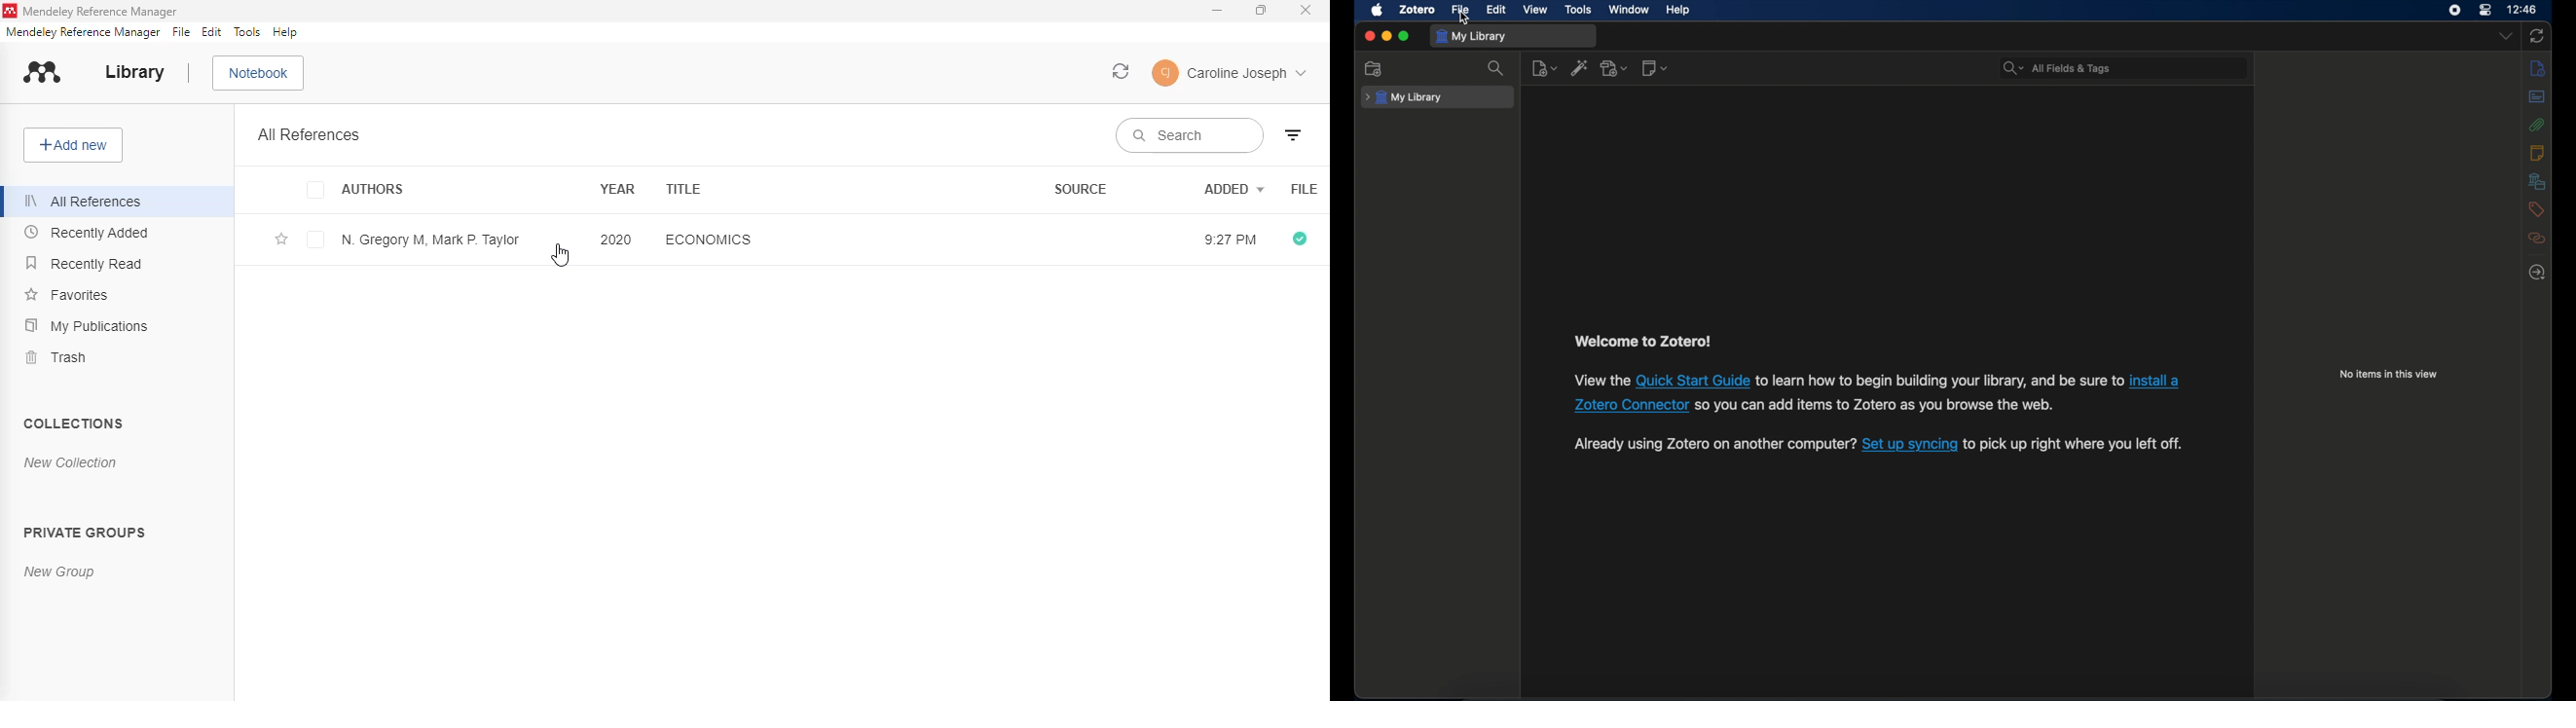  Describe the element at coordinates (315, 240) in the screenshot. I see `select` at that location.